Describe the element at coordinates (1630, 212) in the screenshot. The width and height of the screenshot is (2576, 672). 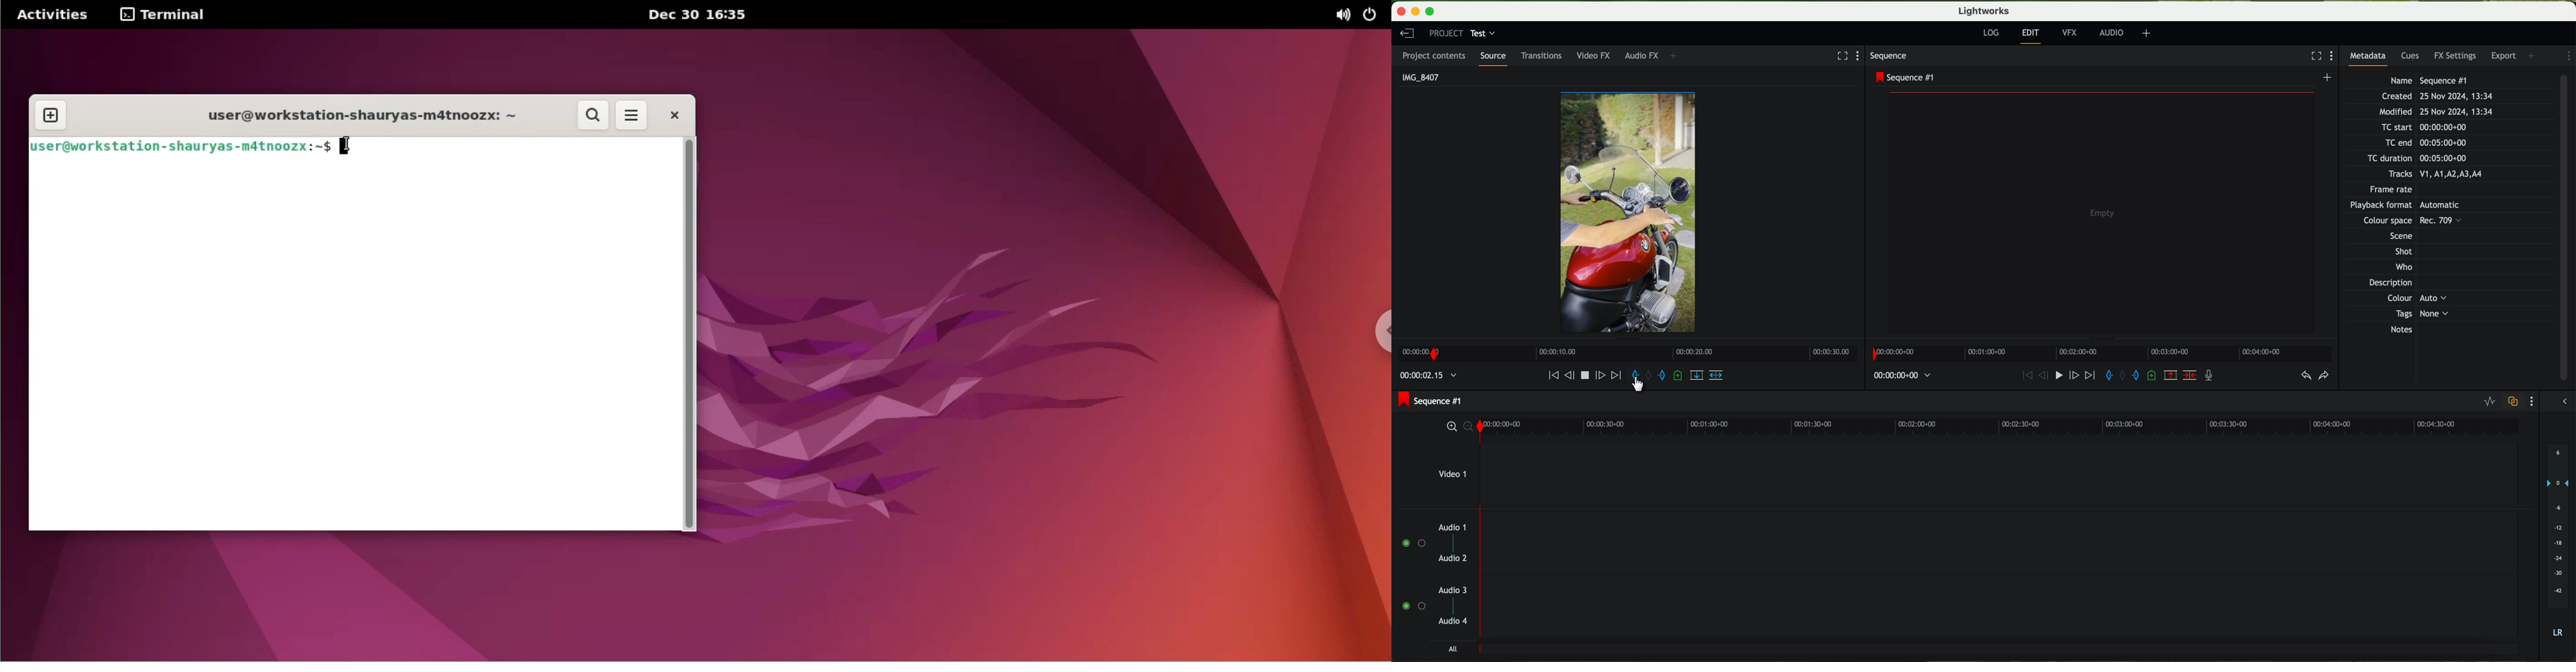
I see `video` at that location.